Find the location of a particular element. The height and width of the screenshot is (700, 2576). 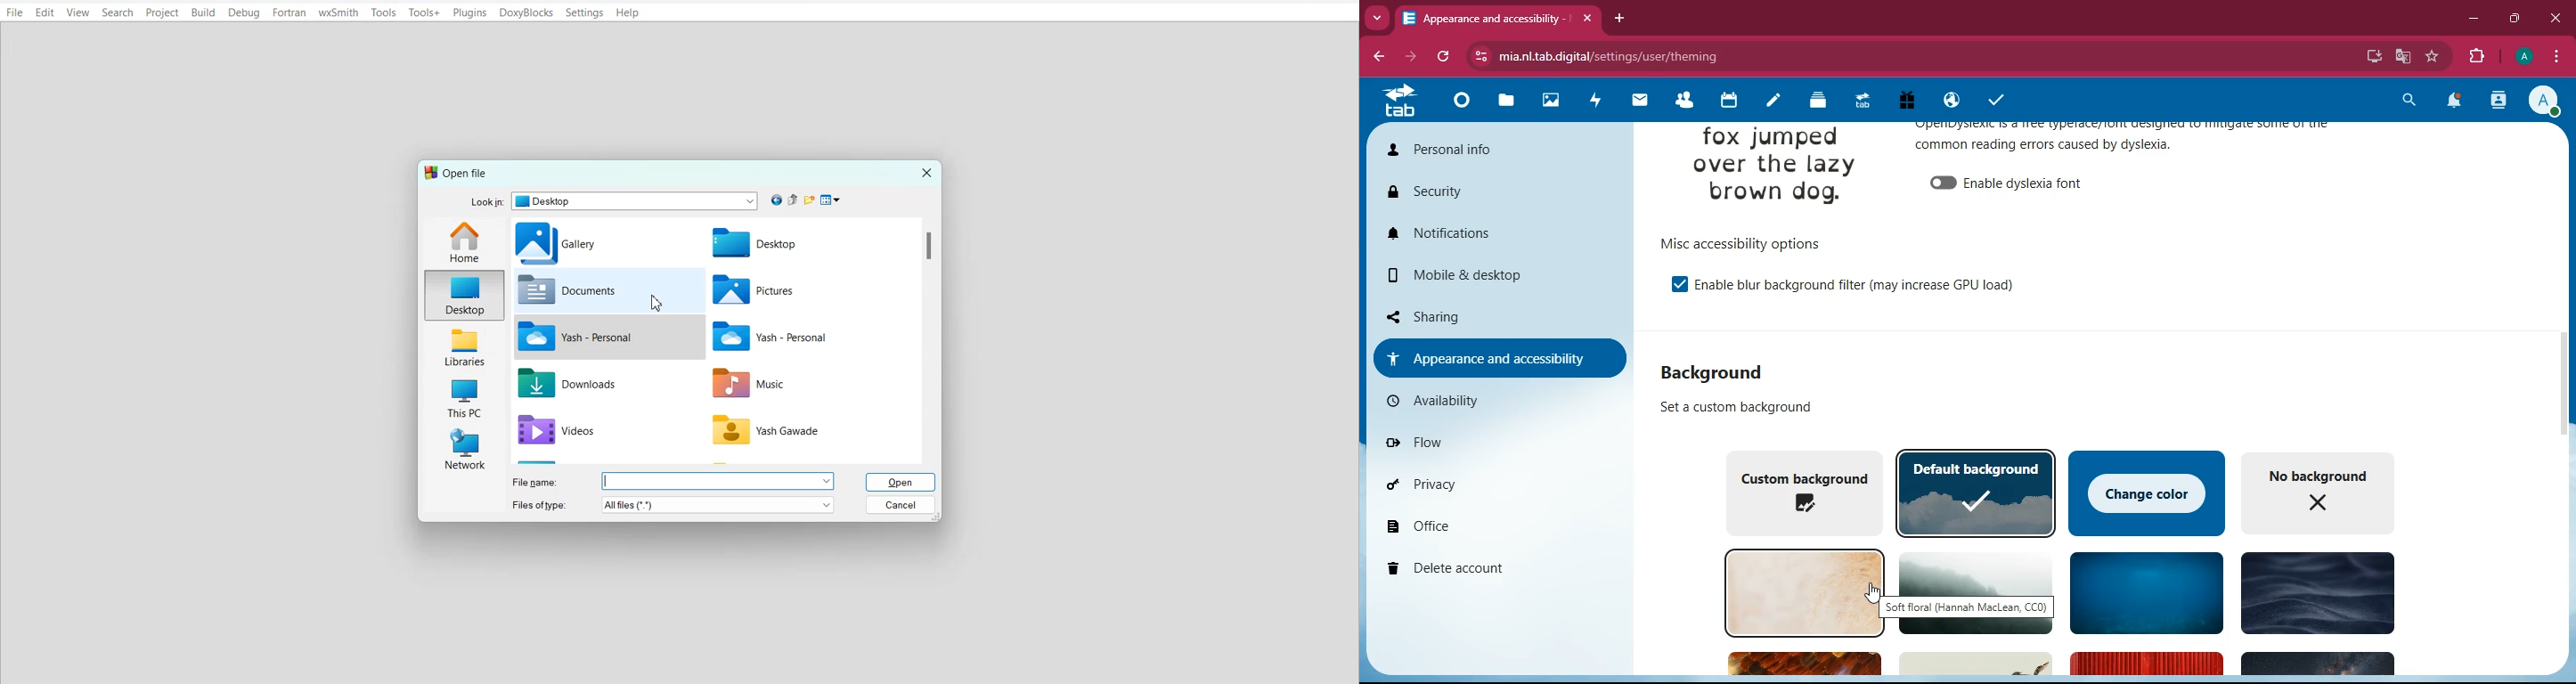

maximize is located at coordinates (2513, 19).